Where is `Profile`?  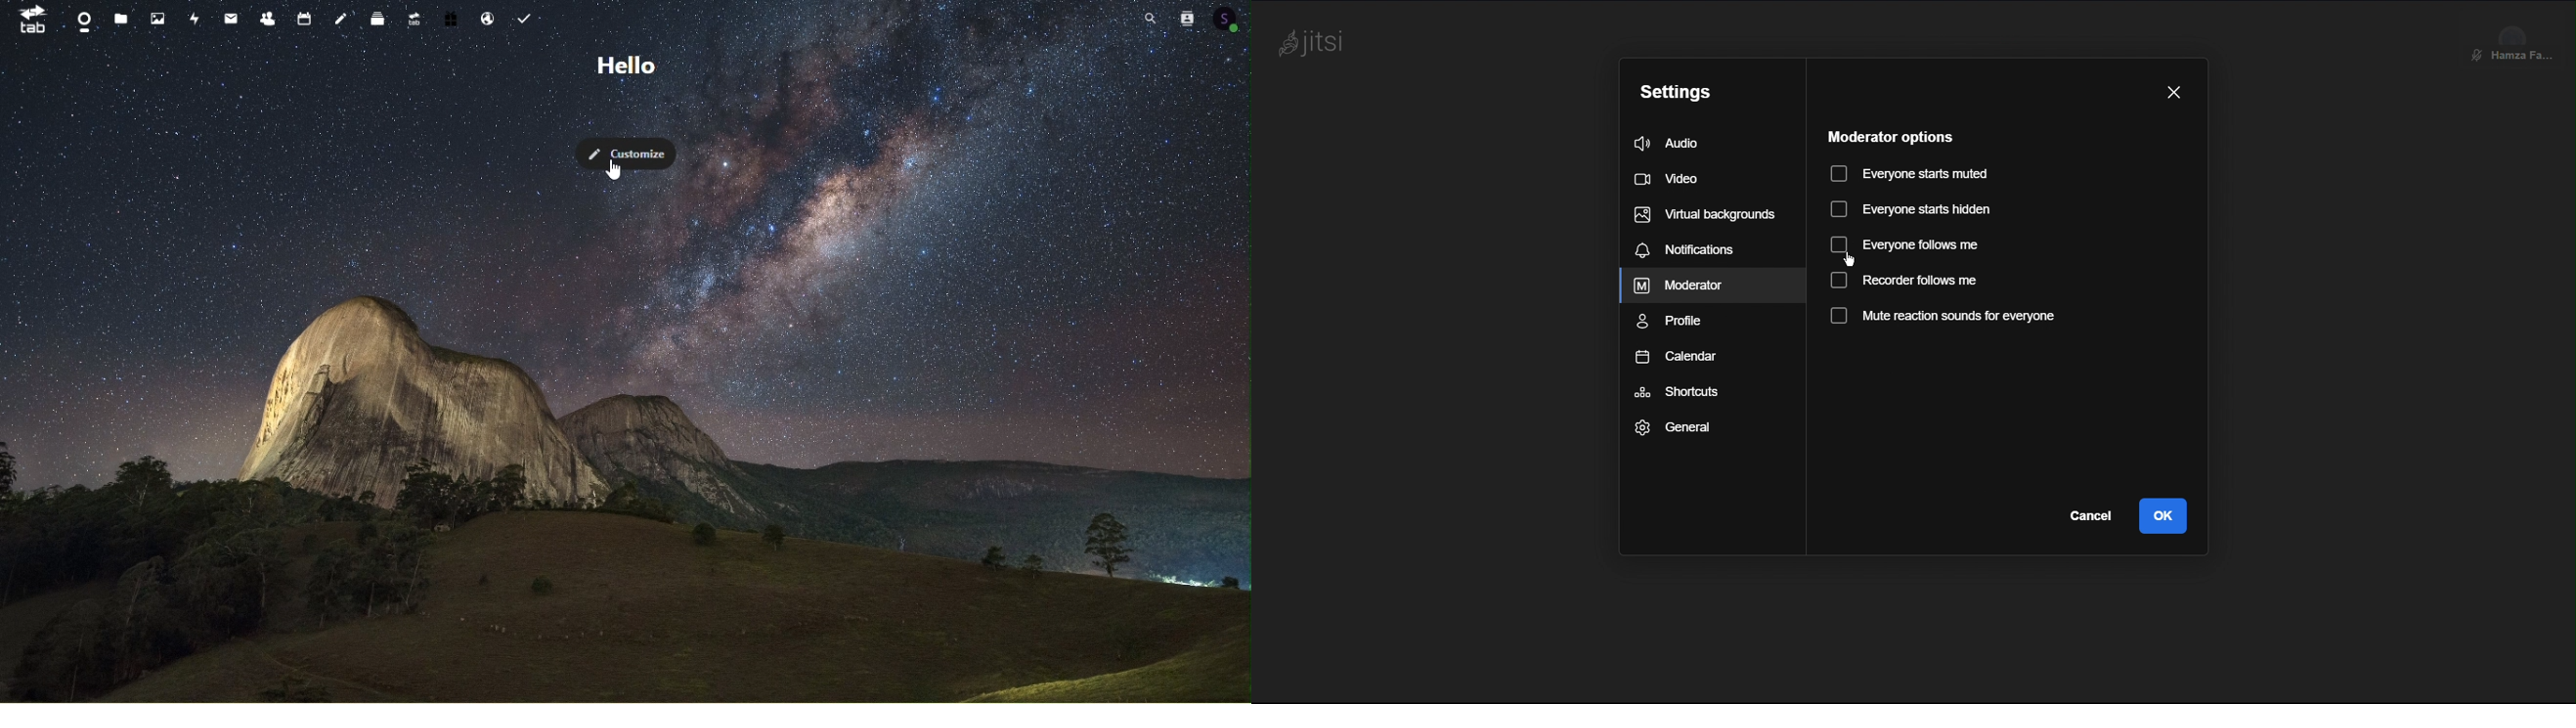 Profile is located at coordinates (1675, 321).